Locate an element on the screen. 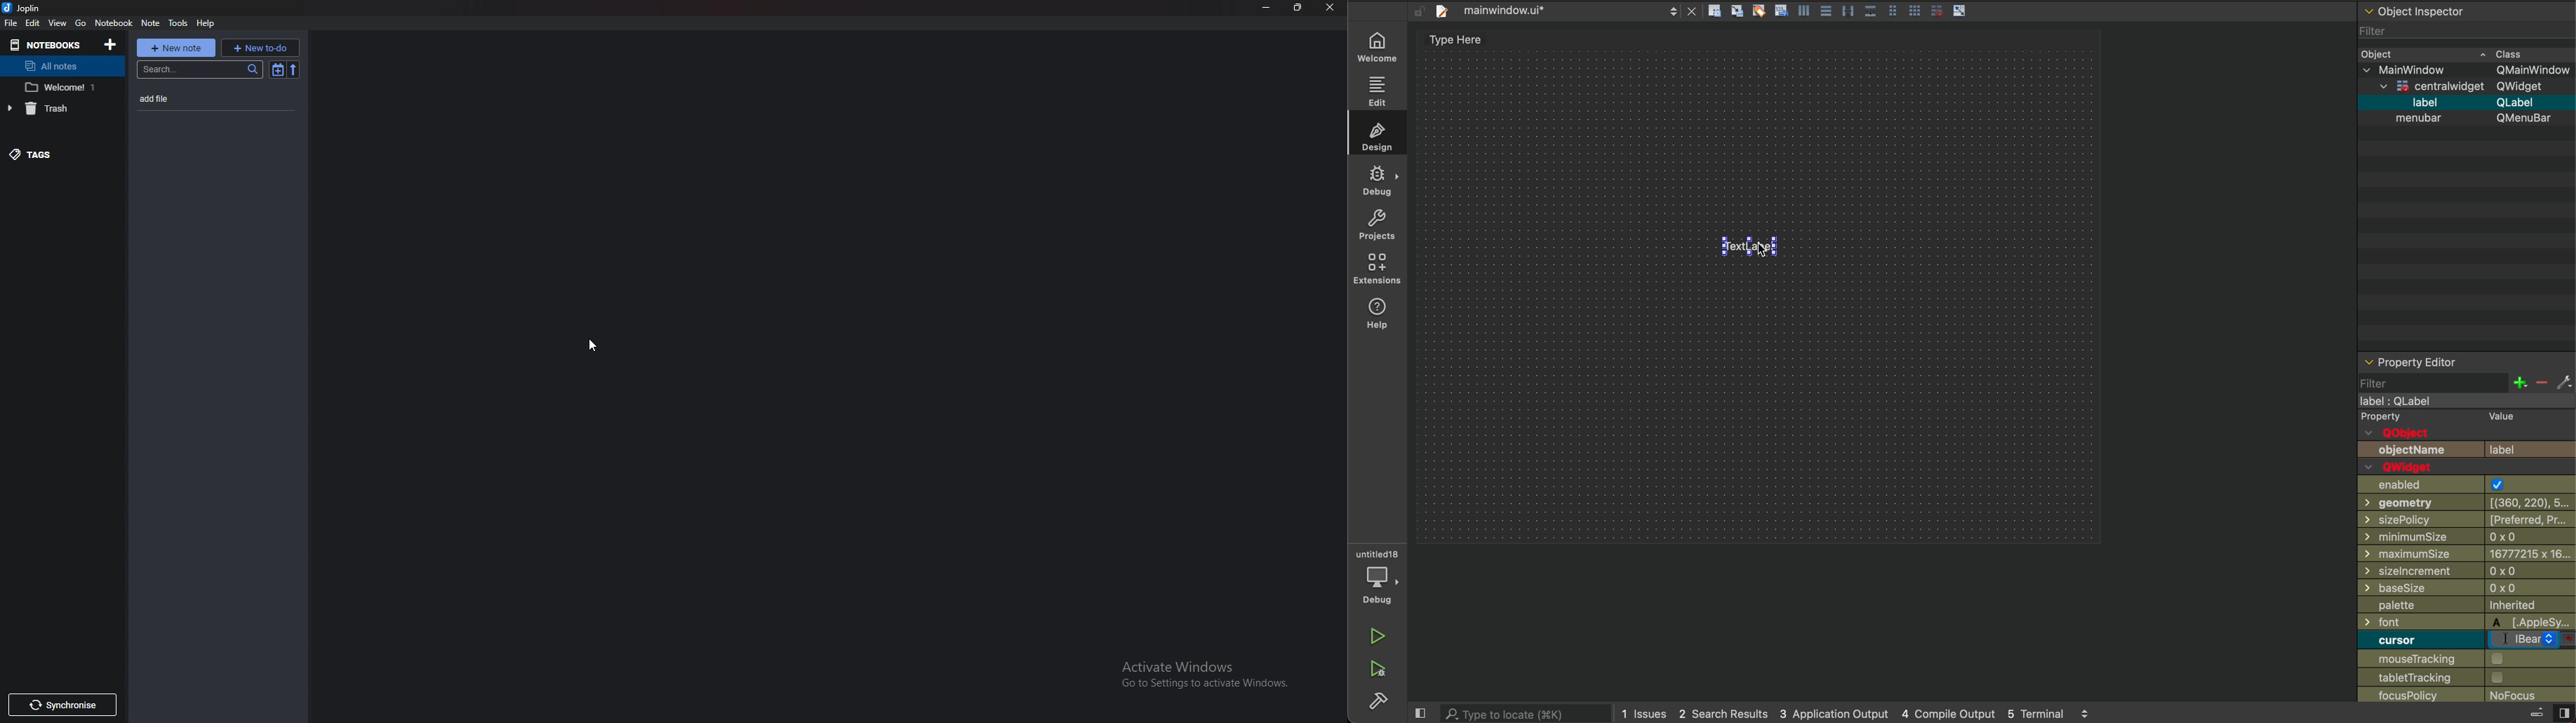 This screenshot has height=728, width=2576. [(360, 220), 5... is located at coordinates (2527, 502).